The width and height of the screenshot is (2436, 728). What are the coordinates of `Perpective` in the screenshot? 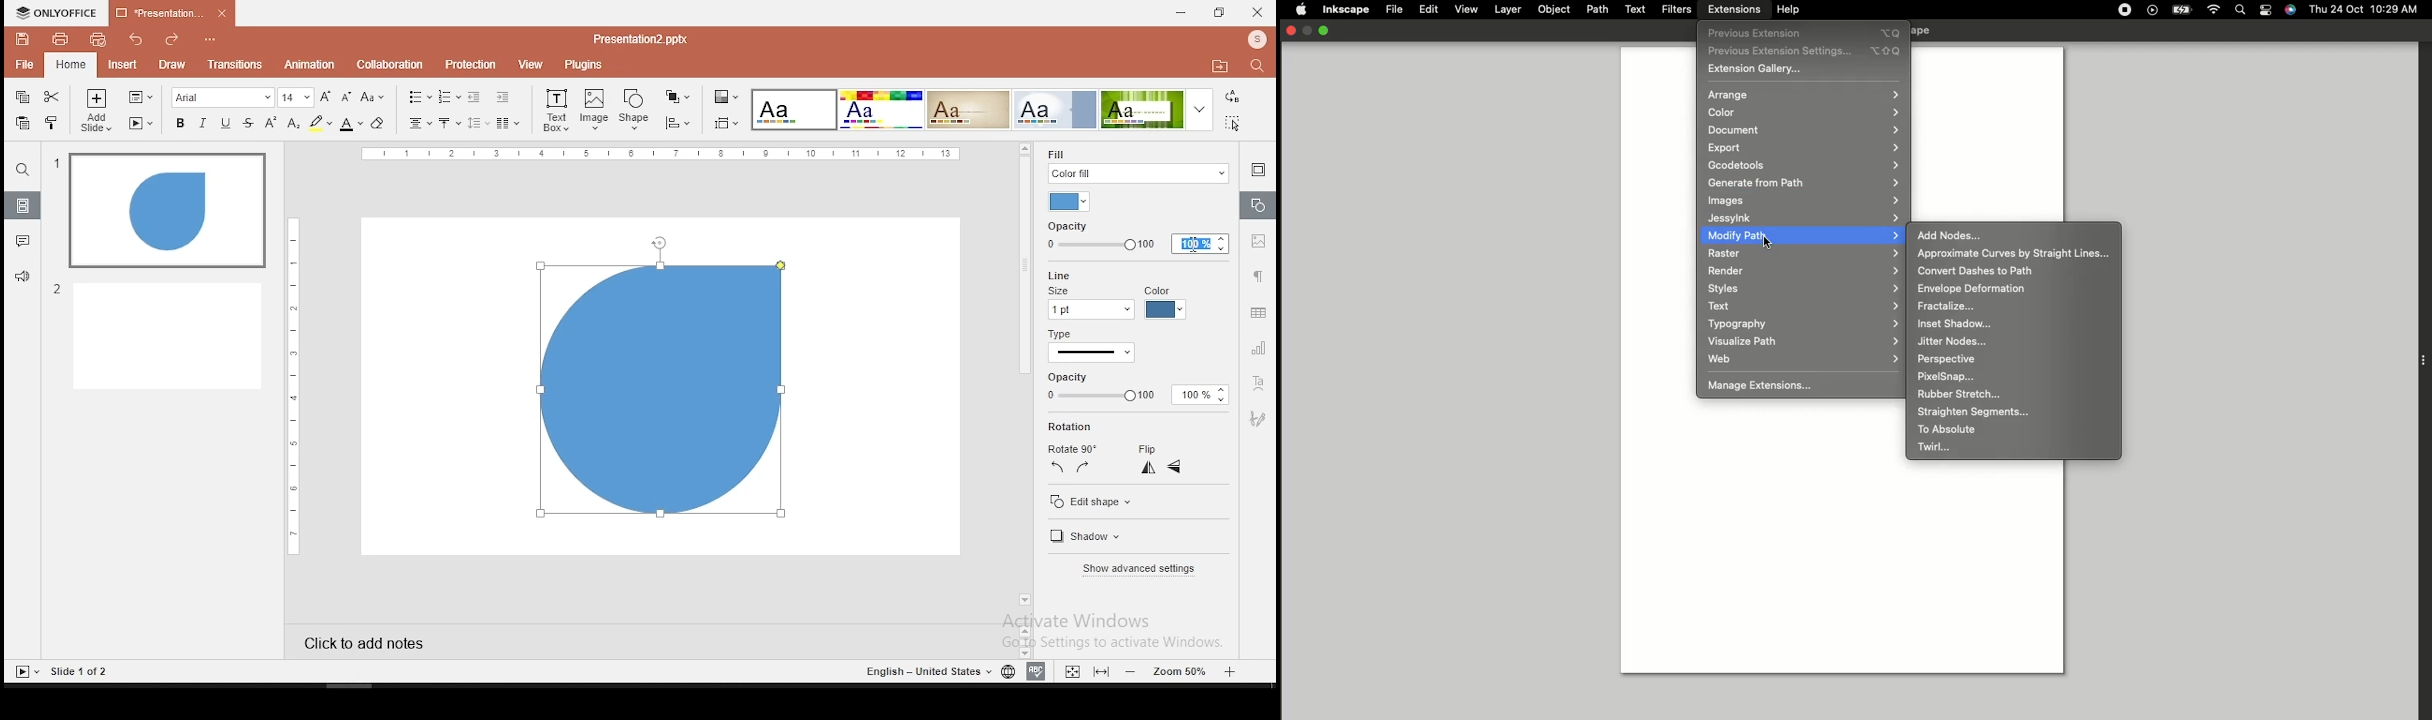 It's located at (1954, 358).